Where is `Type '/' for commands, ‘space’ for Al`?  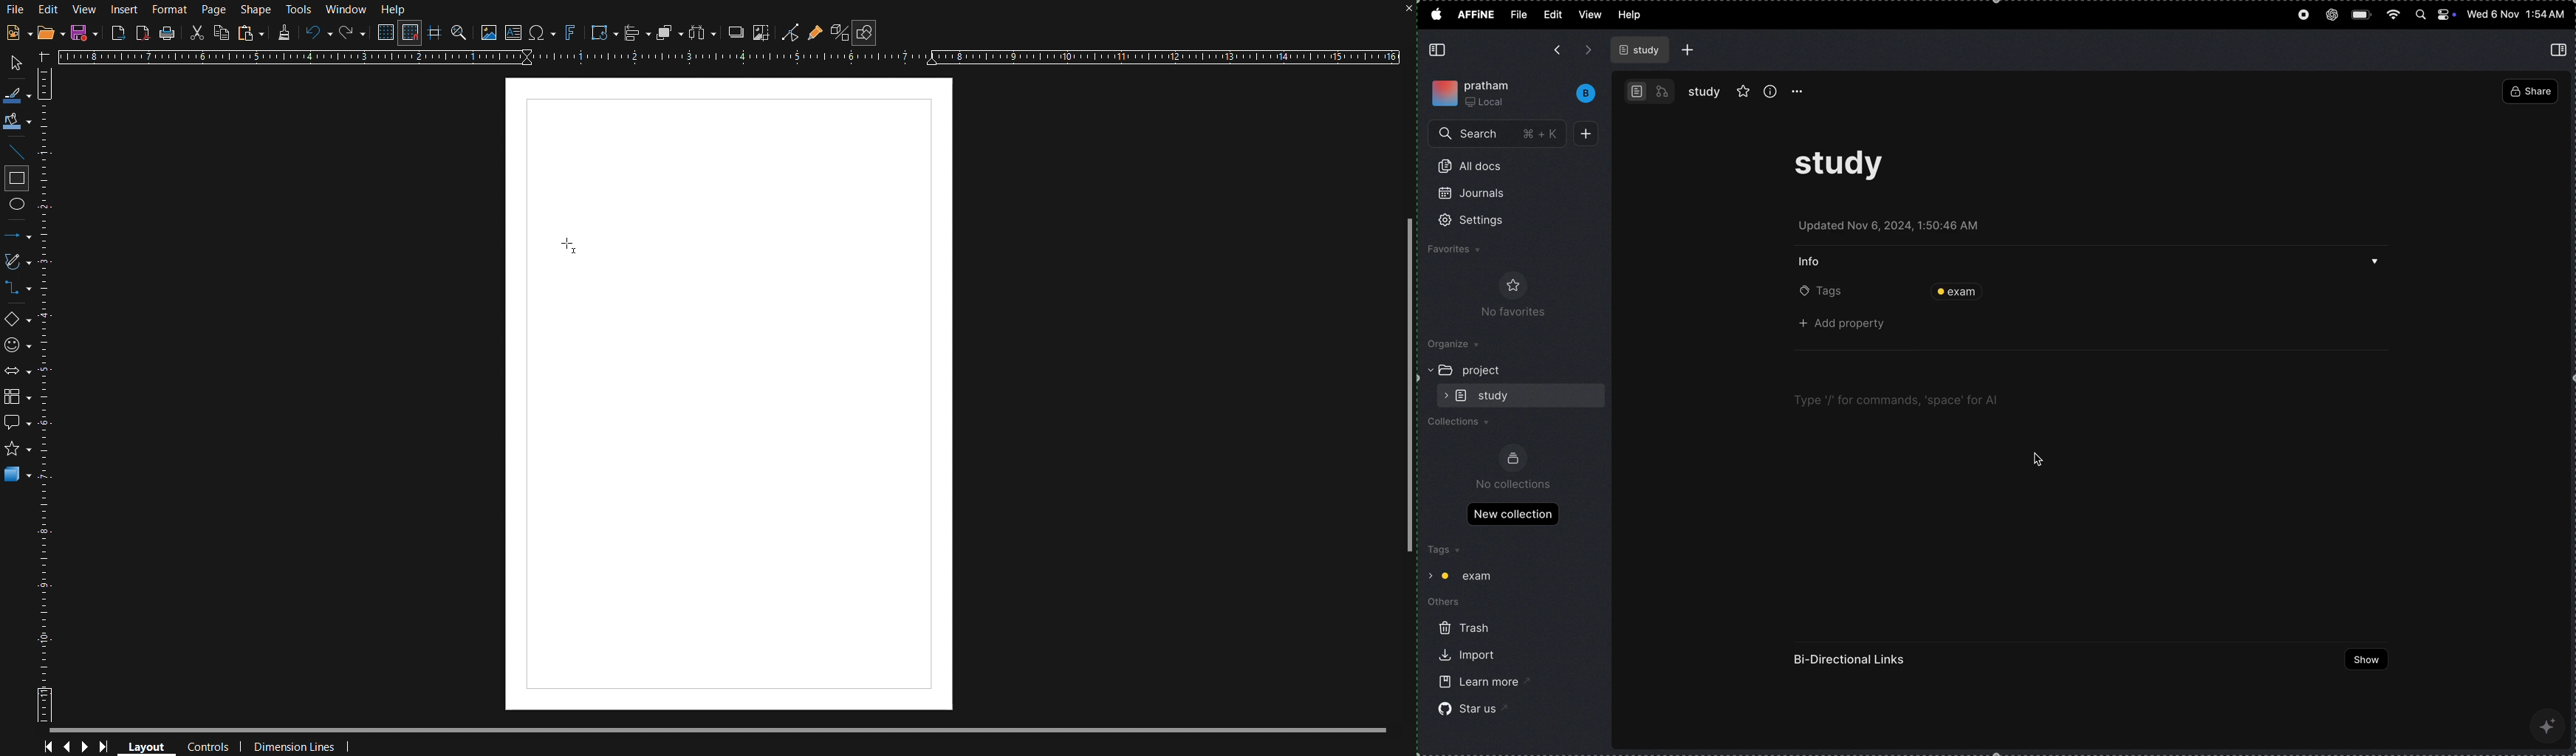
Type '/' for commands, ‘space’ for Al is located at coordinates (1895, 401).